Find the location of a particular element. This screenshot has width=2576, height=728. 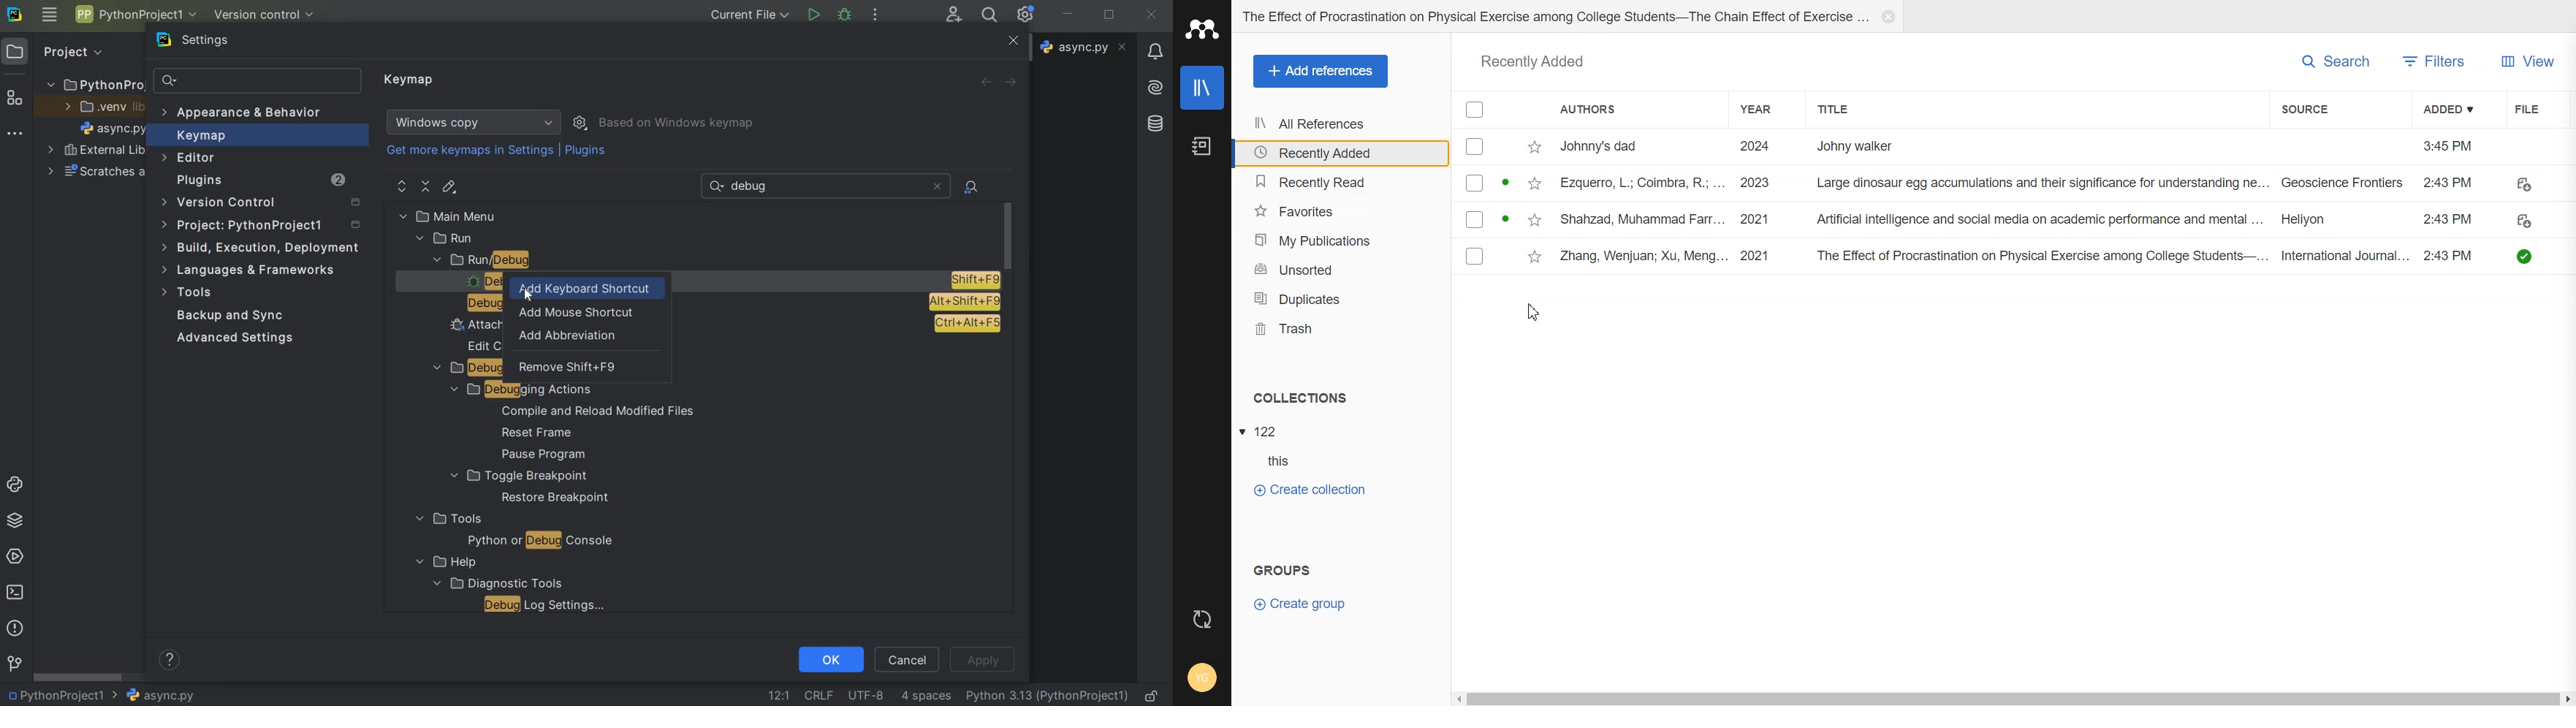

project name is located at coordinates (54, 695).